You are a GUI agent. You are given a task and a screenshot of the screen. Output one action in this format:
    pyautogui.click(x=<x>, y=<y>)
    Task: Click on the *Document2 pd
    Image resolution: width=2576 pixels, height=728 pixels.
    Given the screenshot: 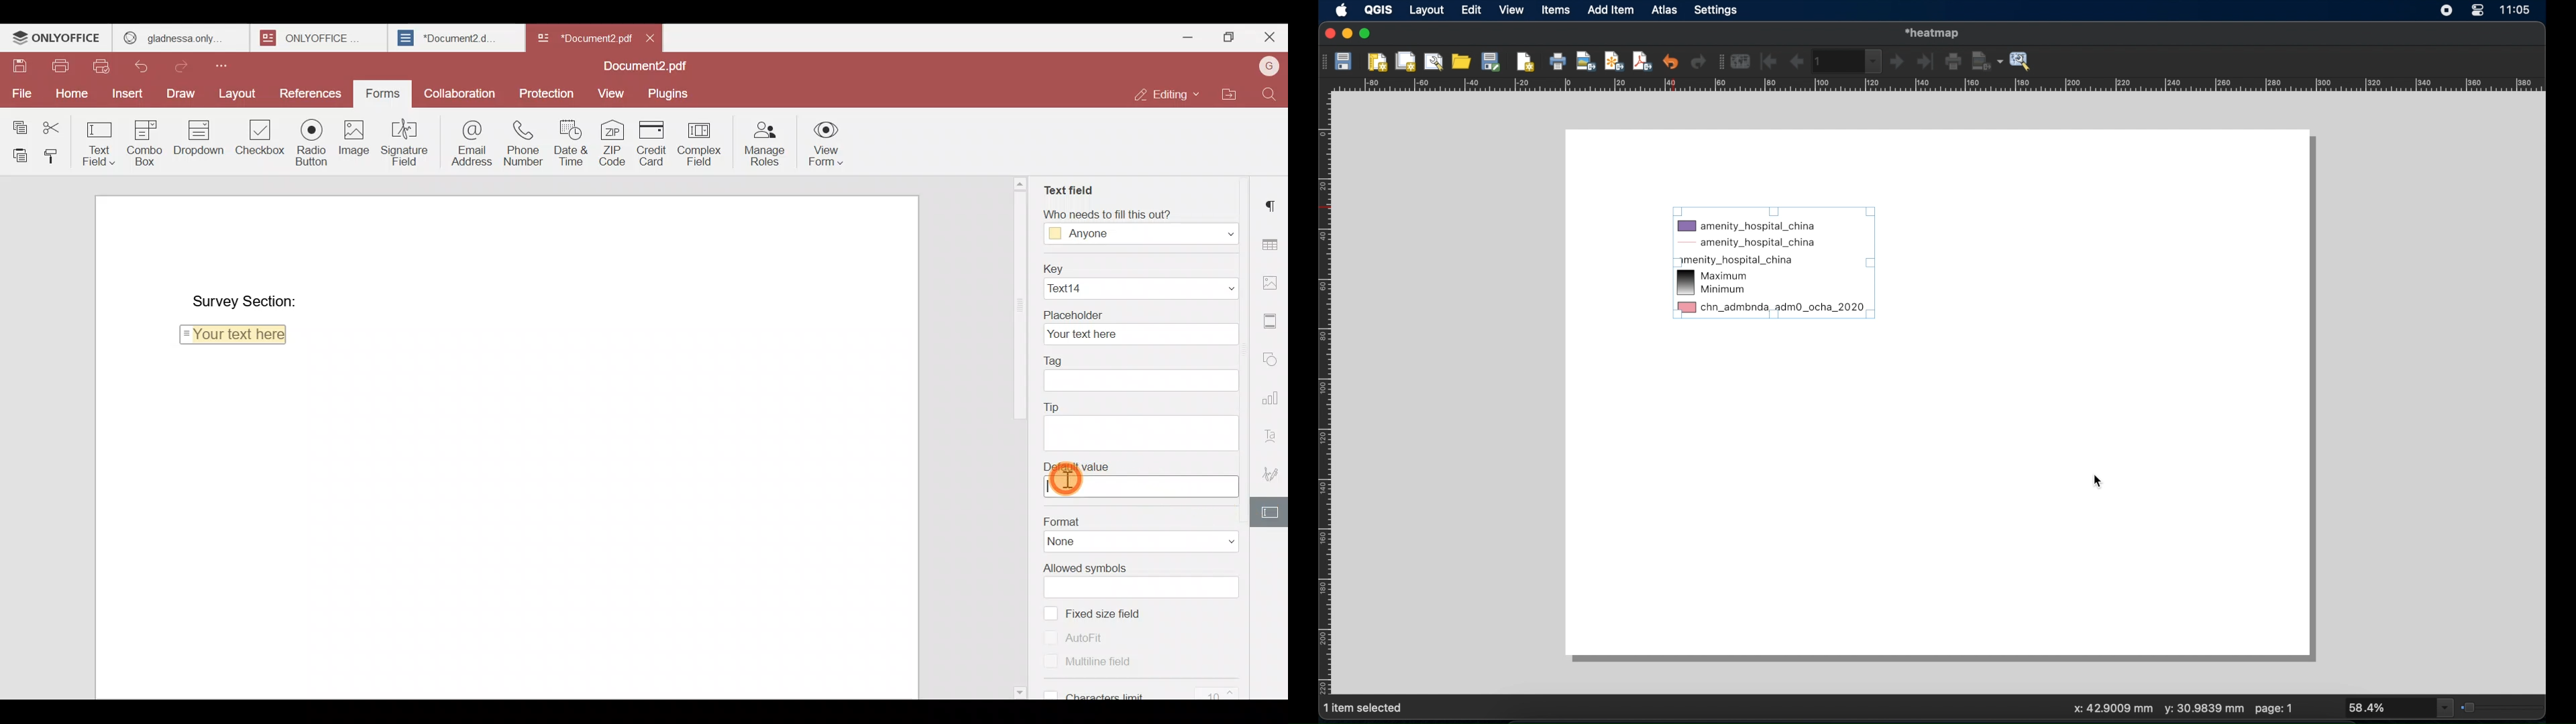 What is the action you would take?
    pyautogui.click(x=581, y=38)
    